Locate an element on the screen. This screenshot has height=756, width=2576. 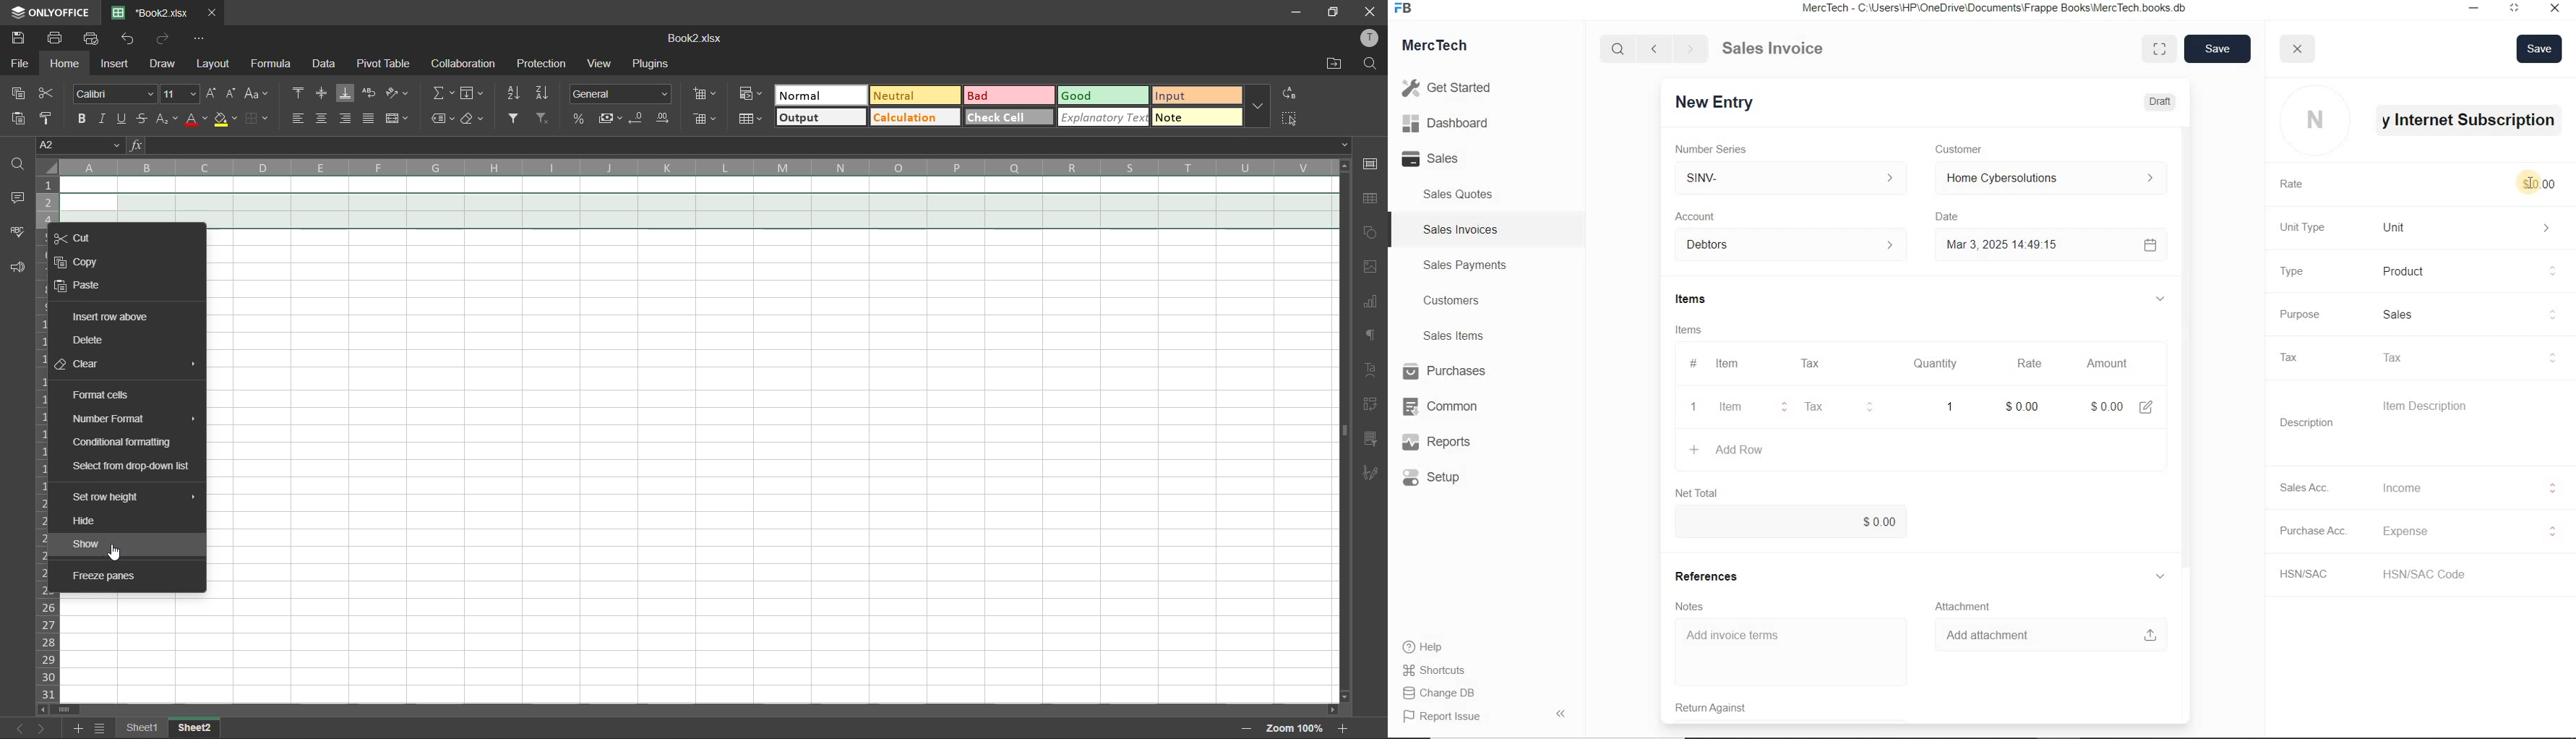
Sales Invoices is located at coordinates (1461, 229).